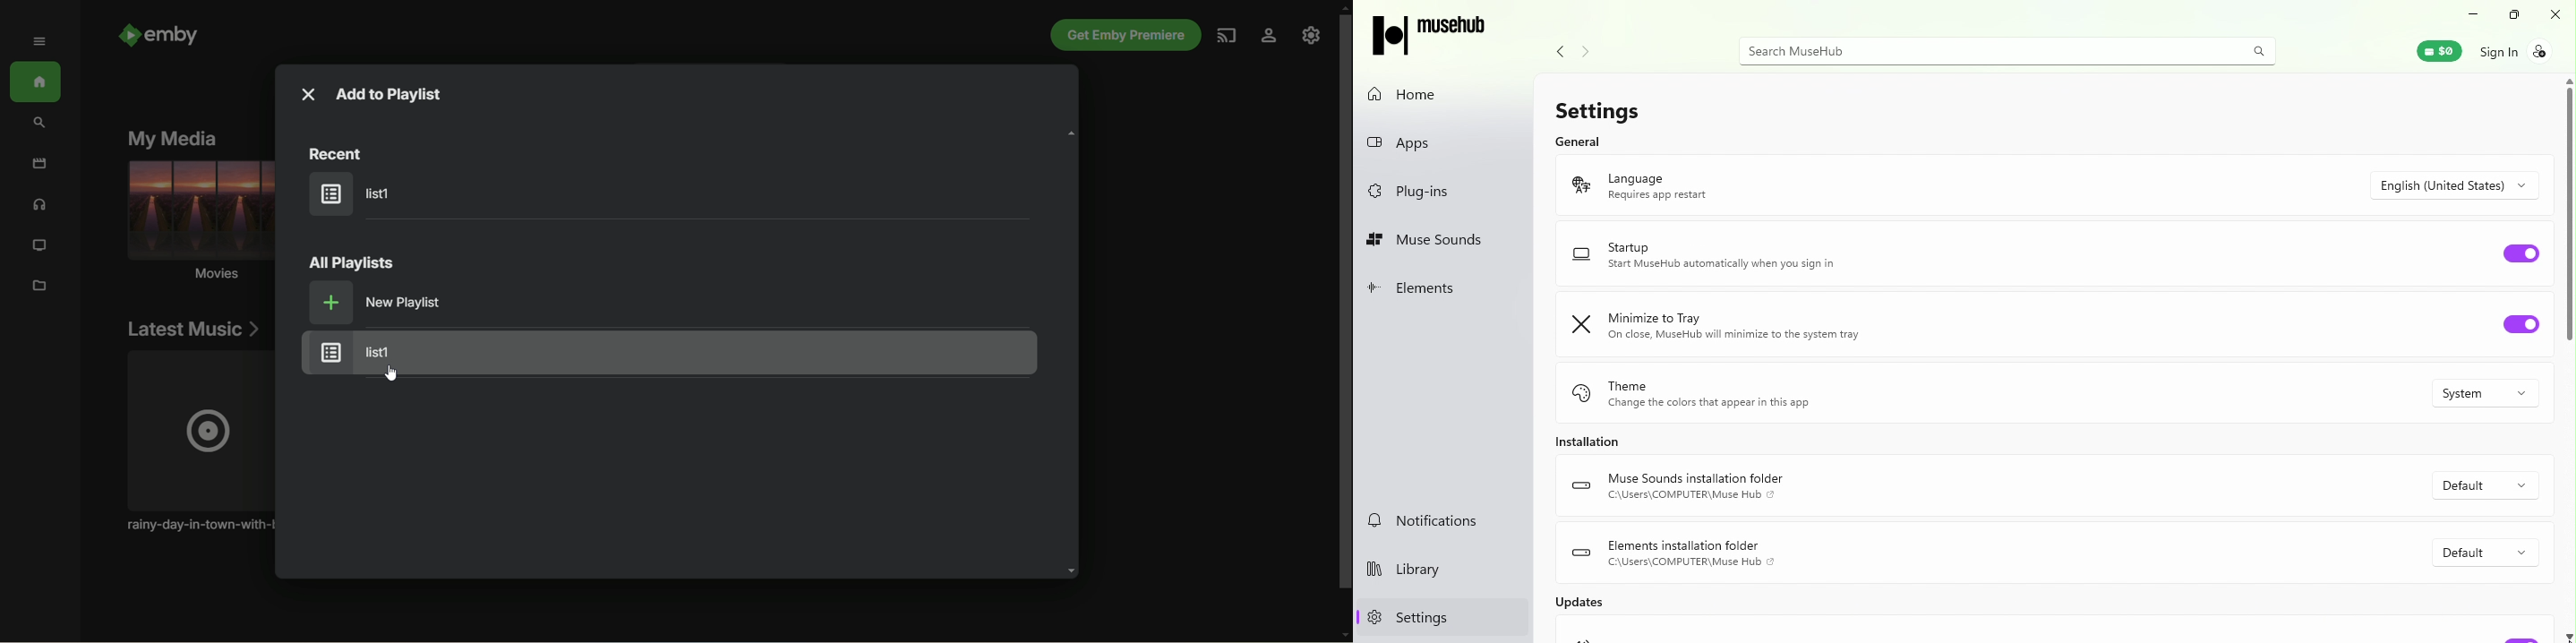 The width and height of the screenshot is (2576, 644). Describe the element at coordinates (1680, 553) in the screenshot. I see `Elements installation folder` at that location.